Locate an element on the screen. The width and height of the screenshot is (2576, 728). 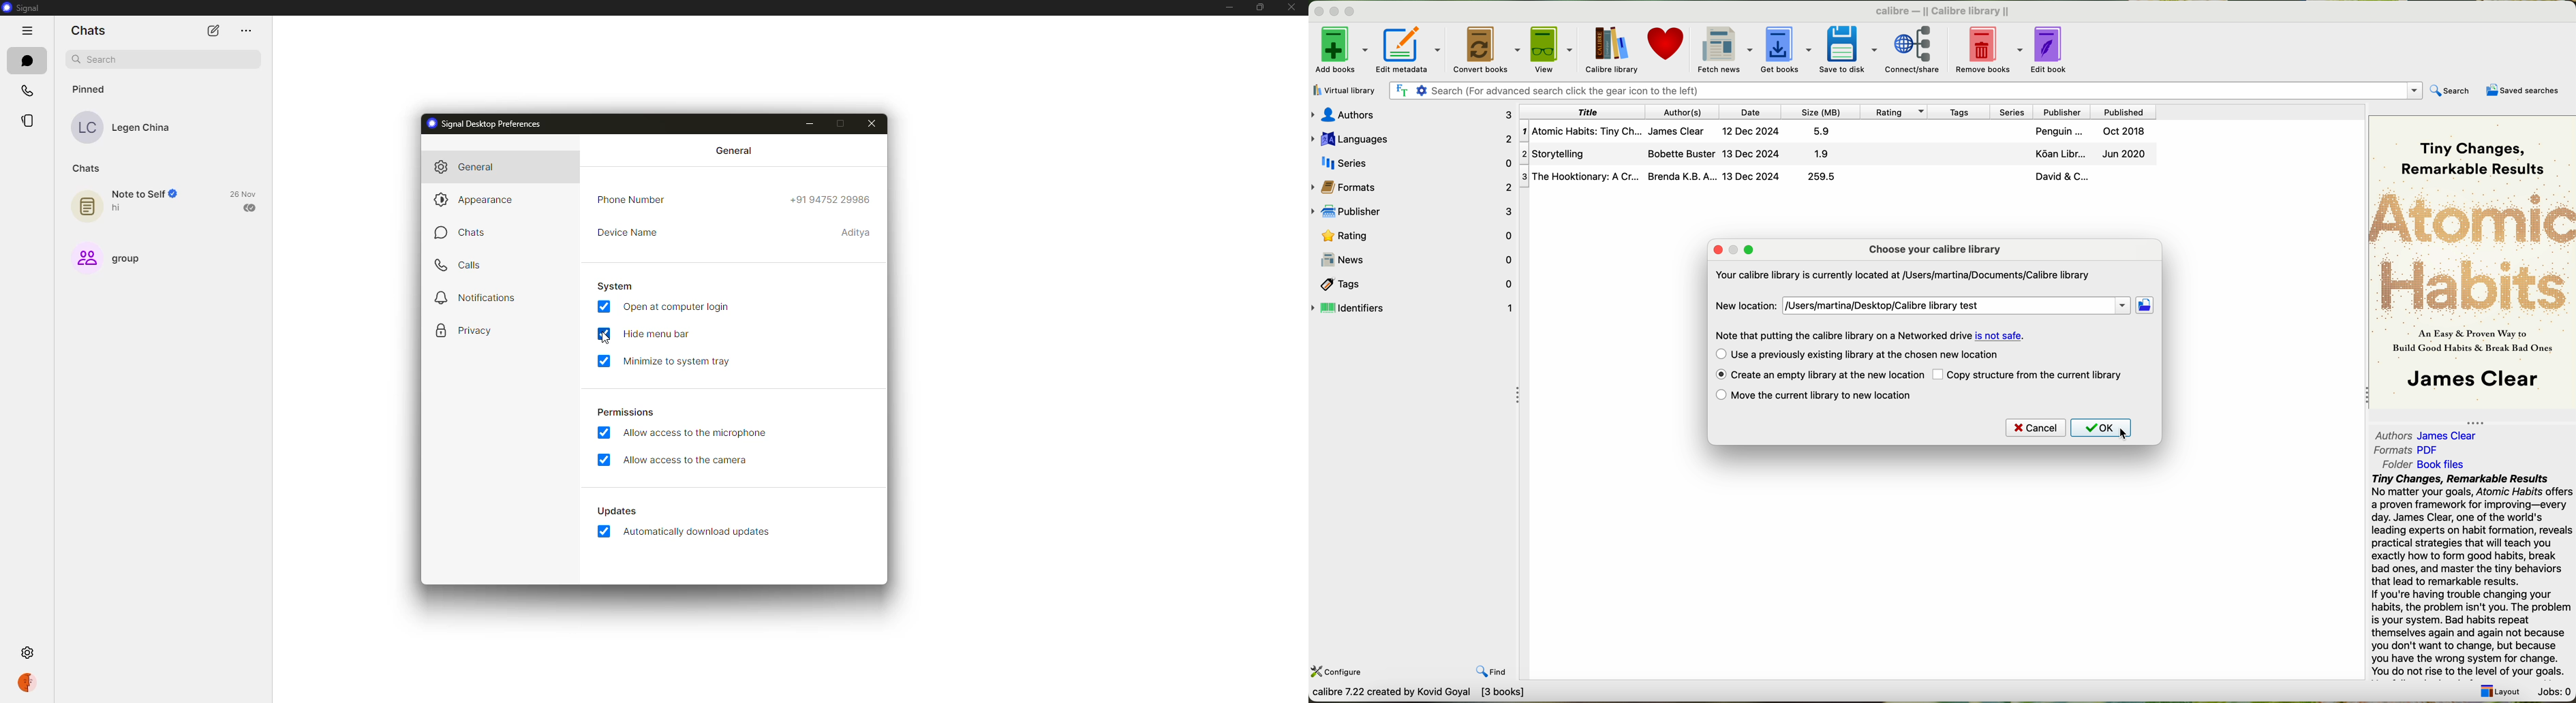
Jobs: 0 is located at coordinates (2553, 689).